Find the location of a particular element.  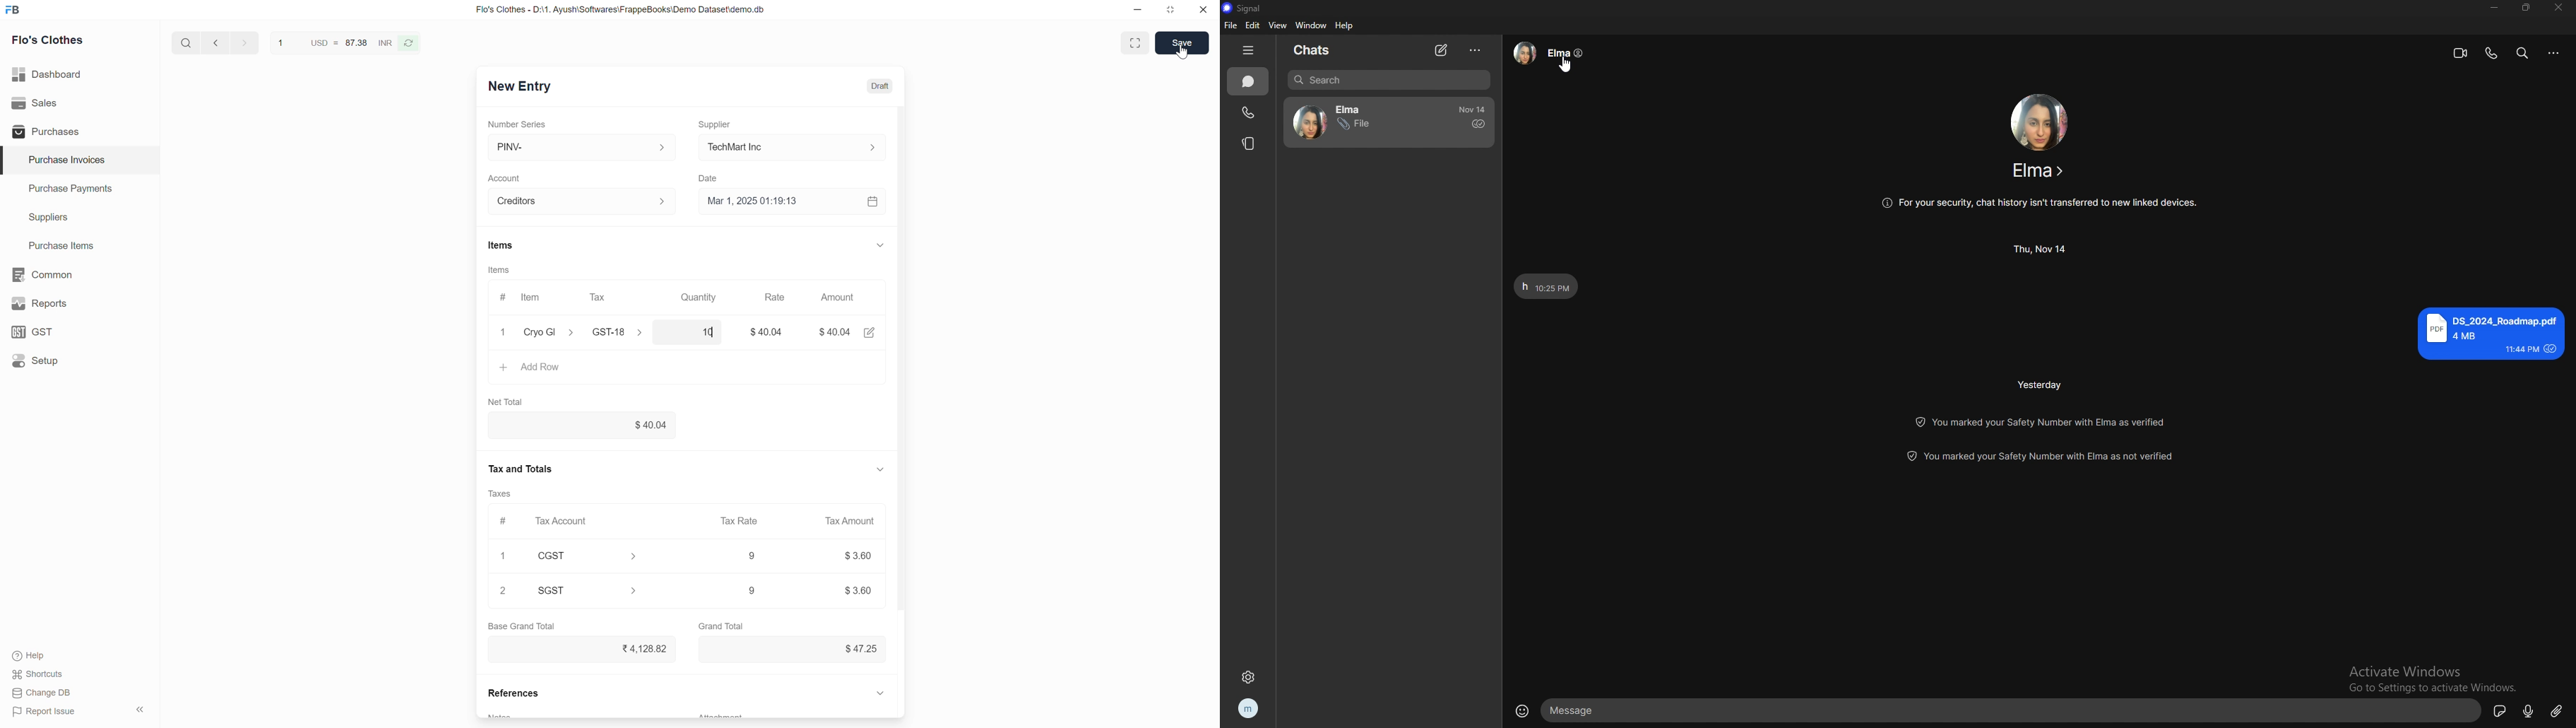

+ Add Row is located at coordinates (533, 366).